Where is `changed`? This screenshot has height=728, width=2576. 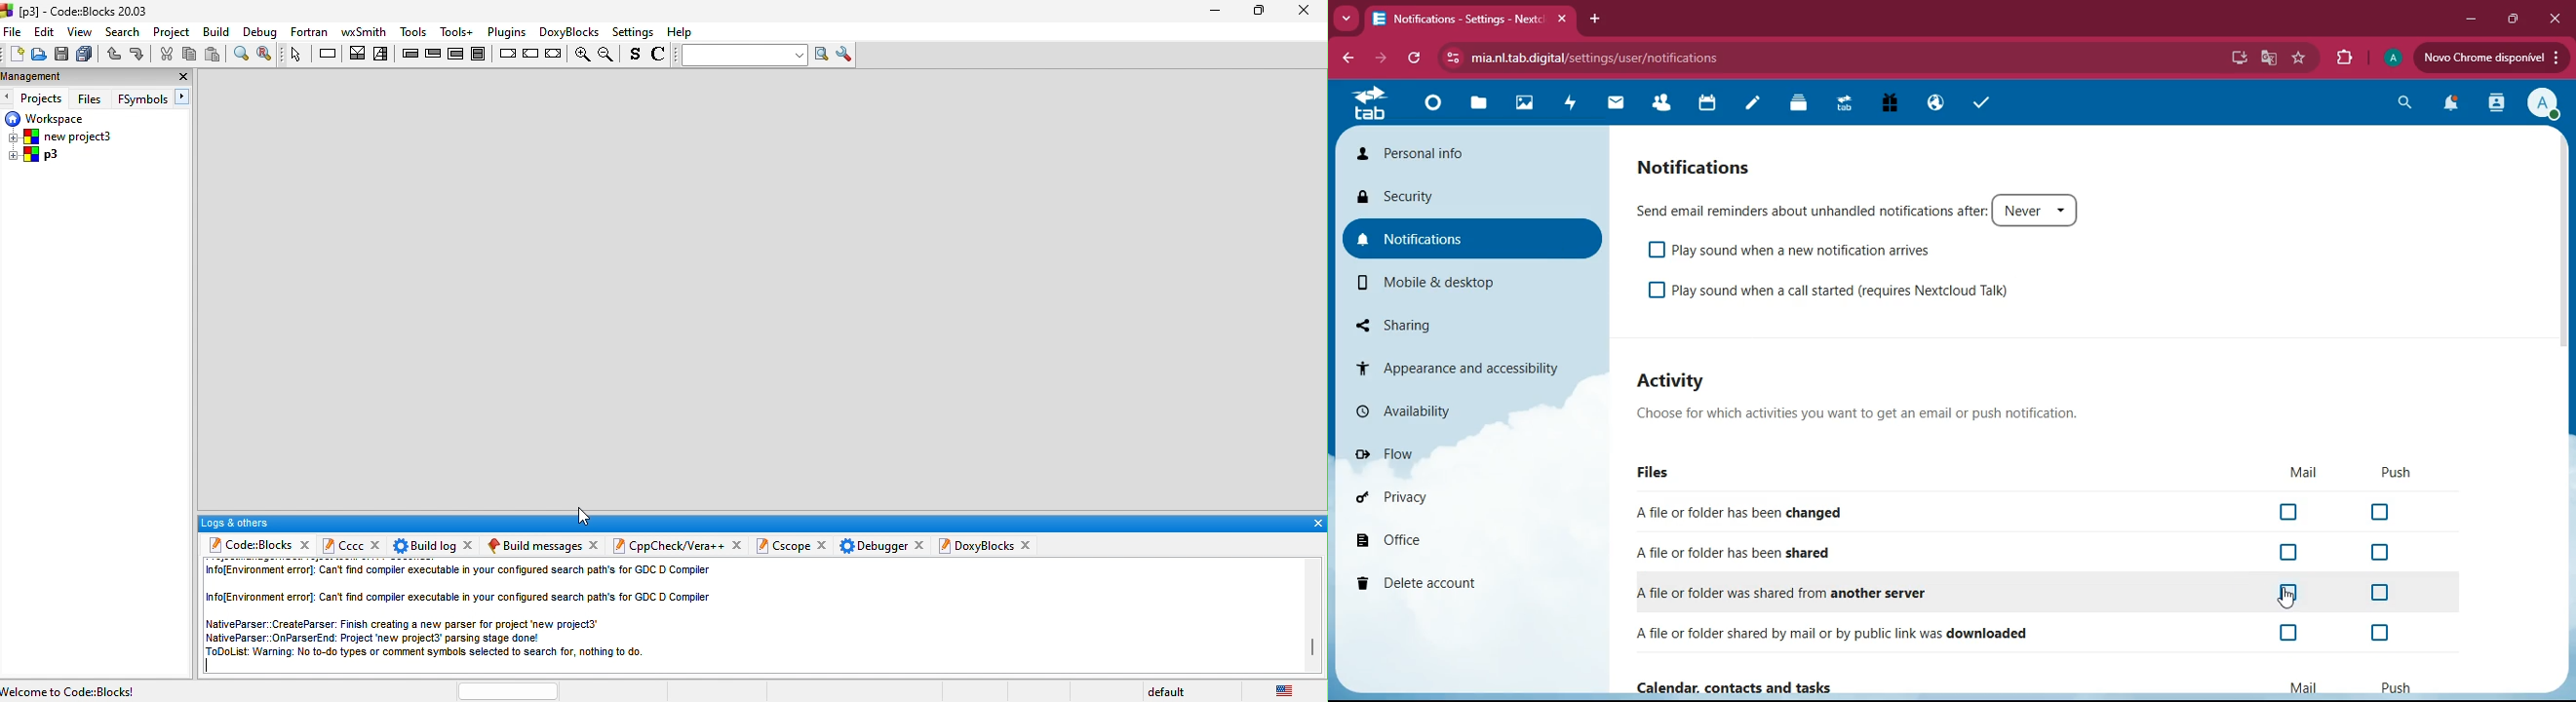
changed is located at coordinates (1776, 513).